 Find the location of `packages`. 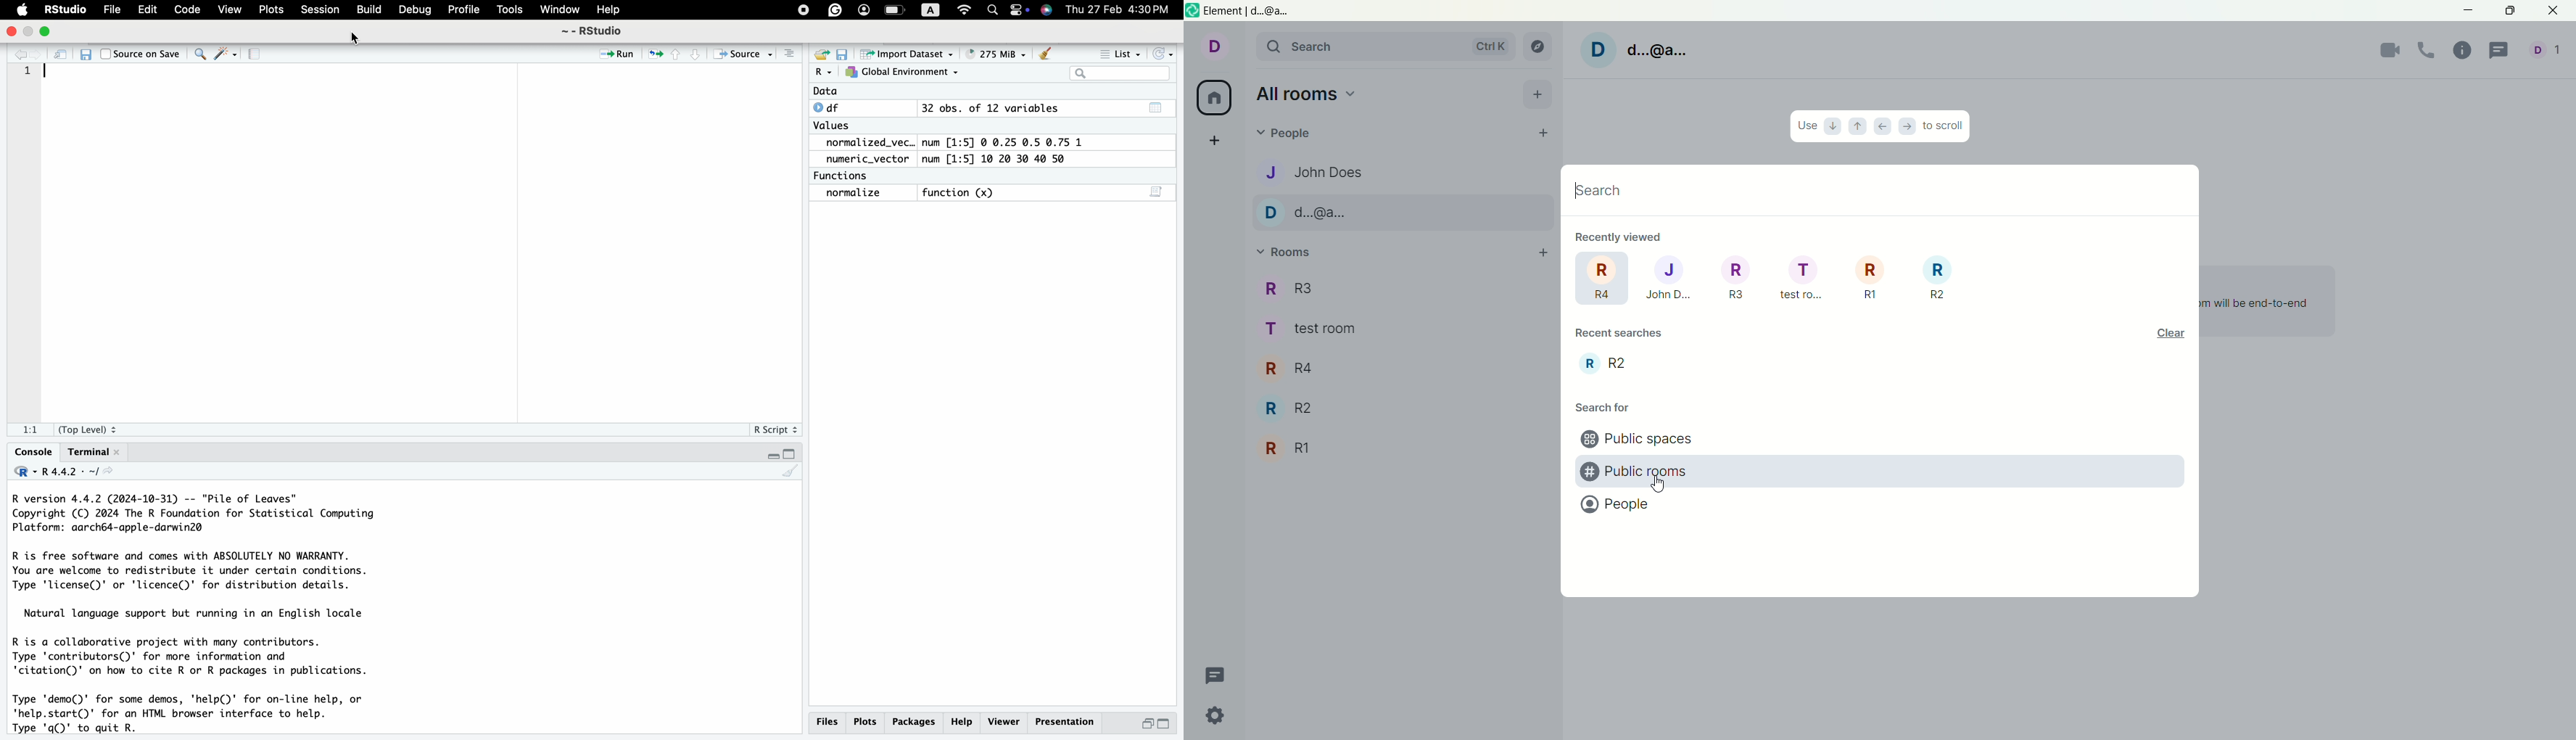

packages is located at coordinates (914, 723).